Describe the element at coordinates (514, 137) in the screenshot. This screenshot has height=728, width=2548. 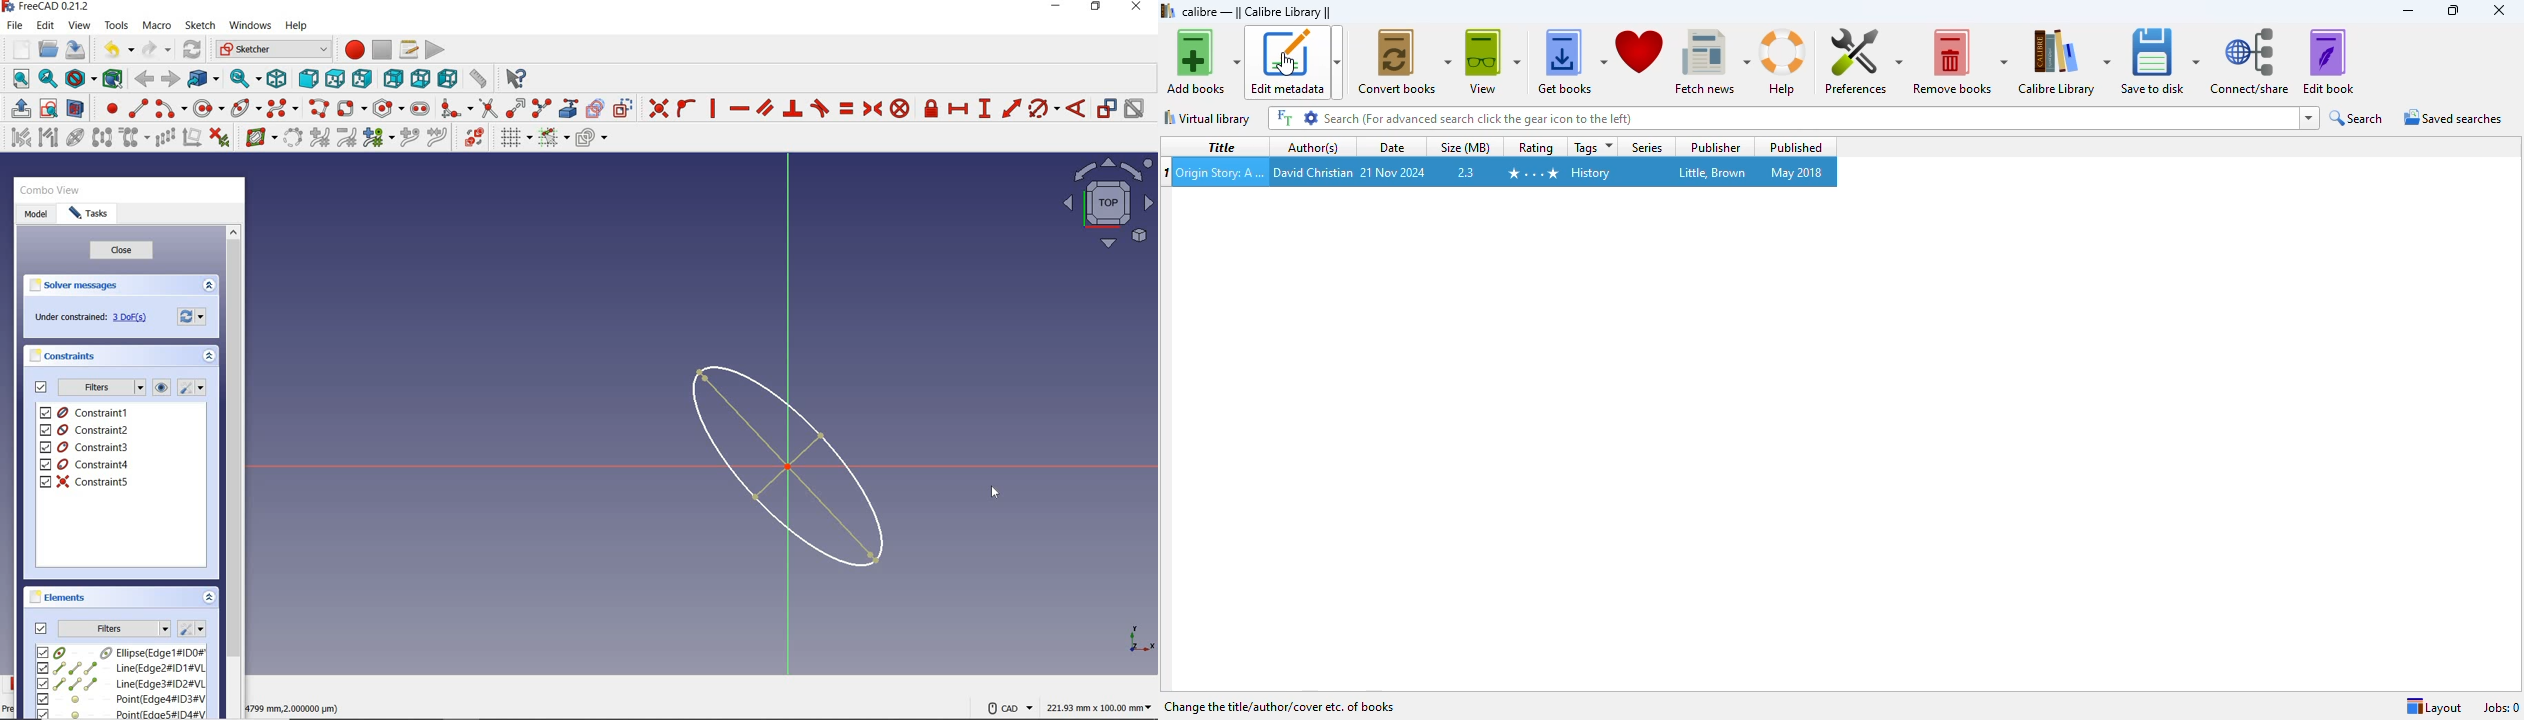
I see `toggle grid` at that location.